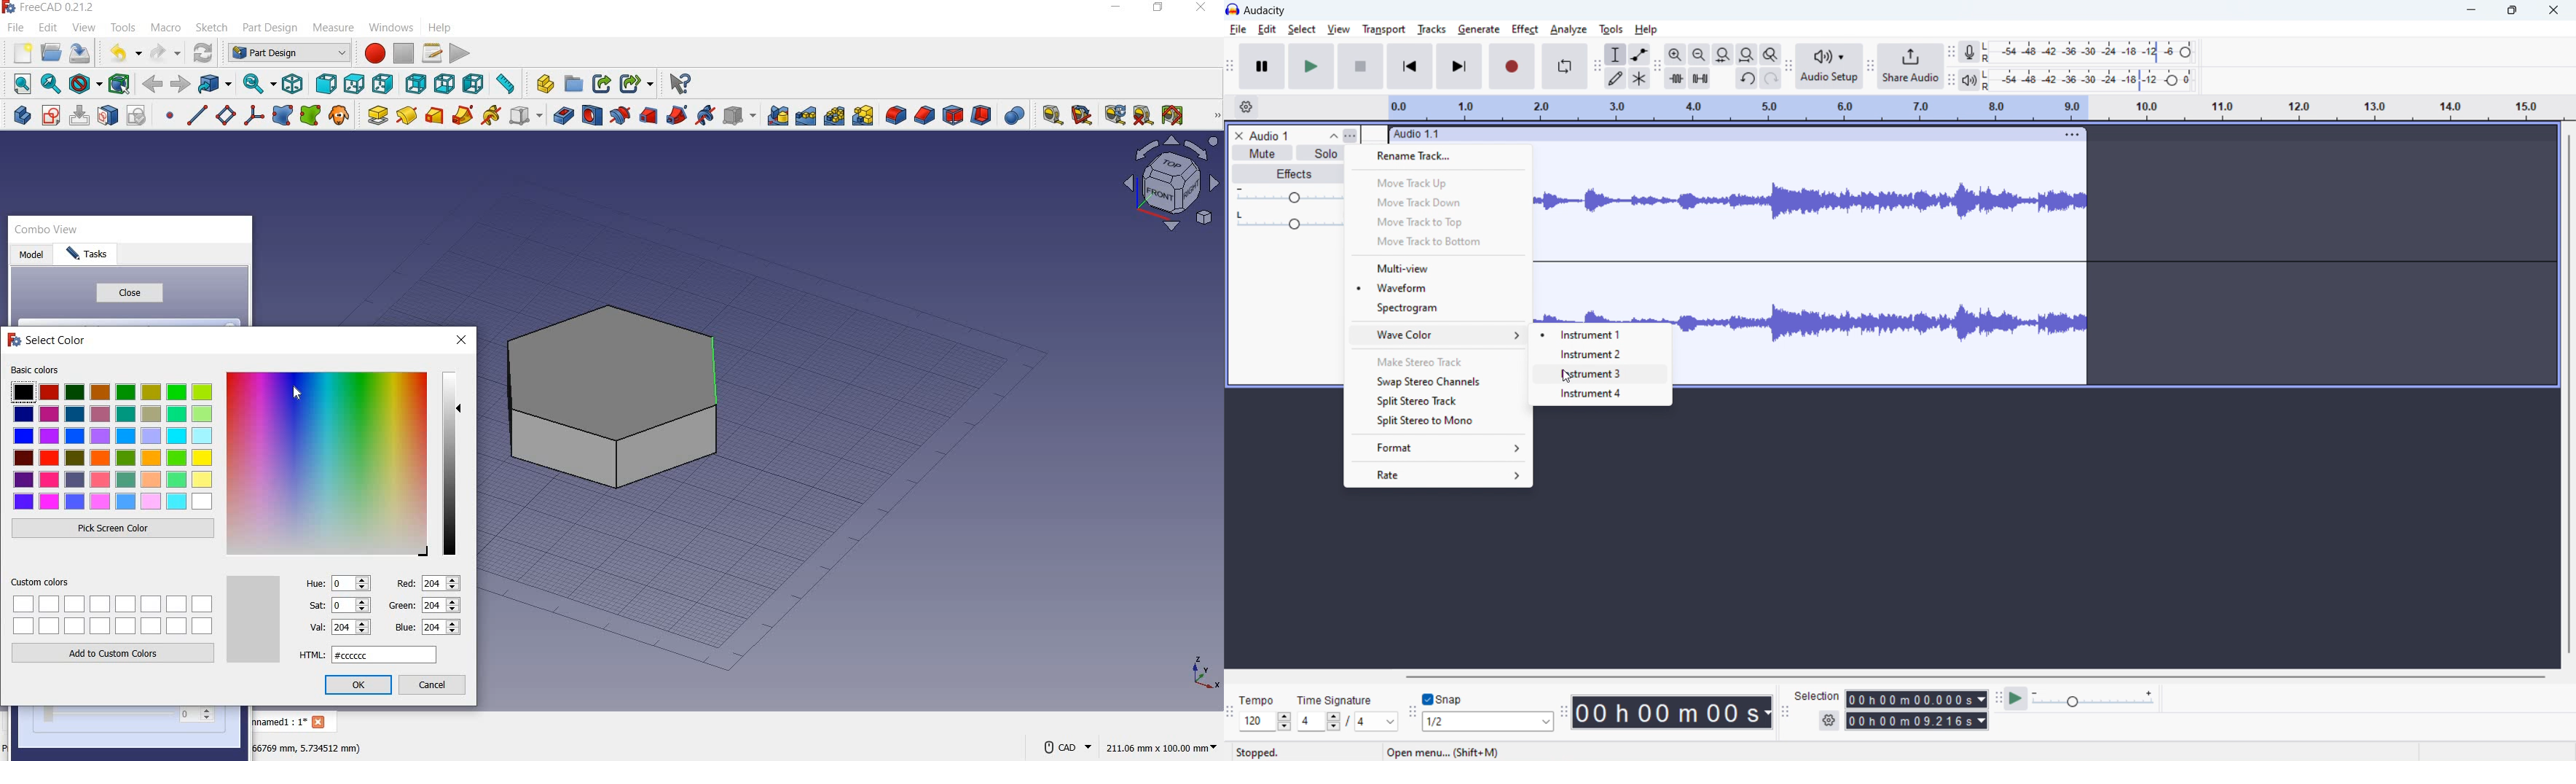  Describe the element at coordinates (2074, 135) in the screenshot. I see `track options` at that location.